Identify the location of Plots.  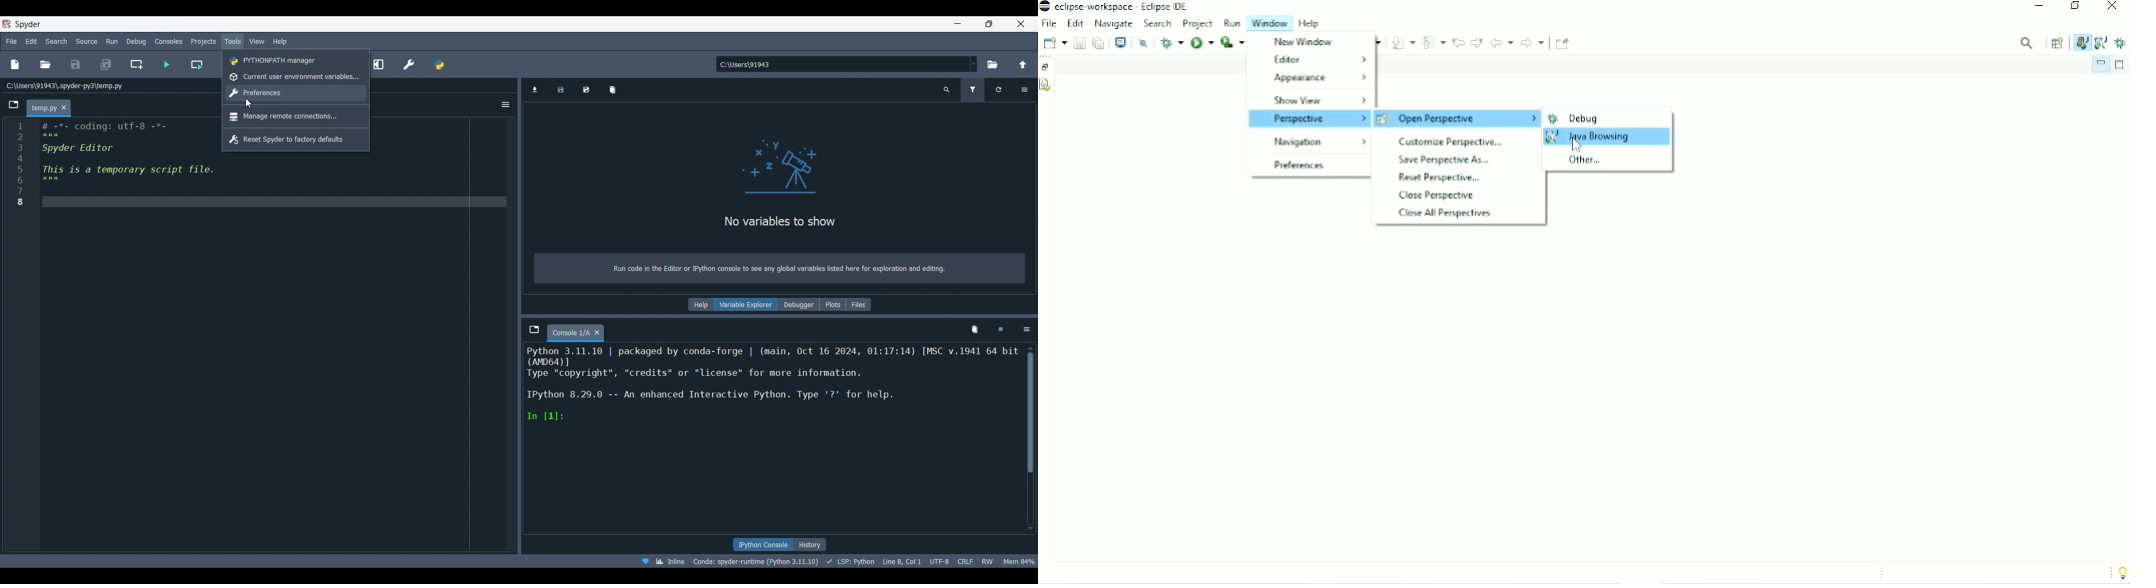
(831, 305).